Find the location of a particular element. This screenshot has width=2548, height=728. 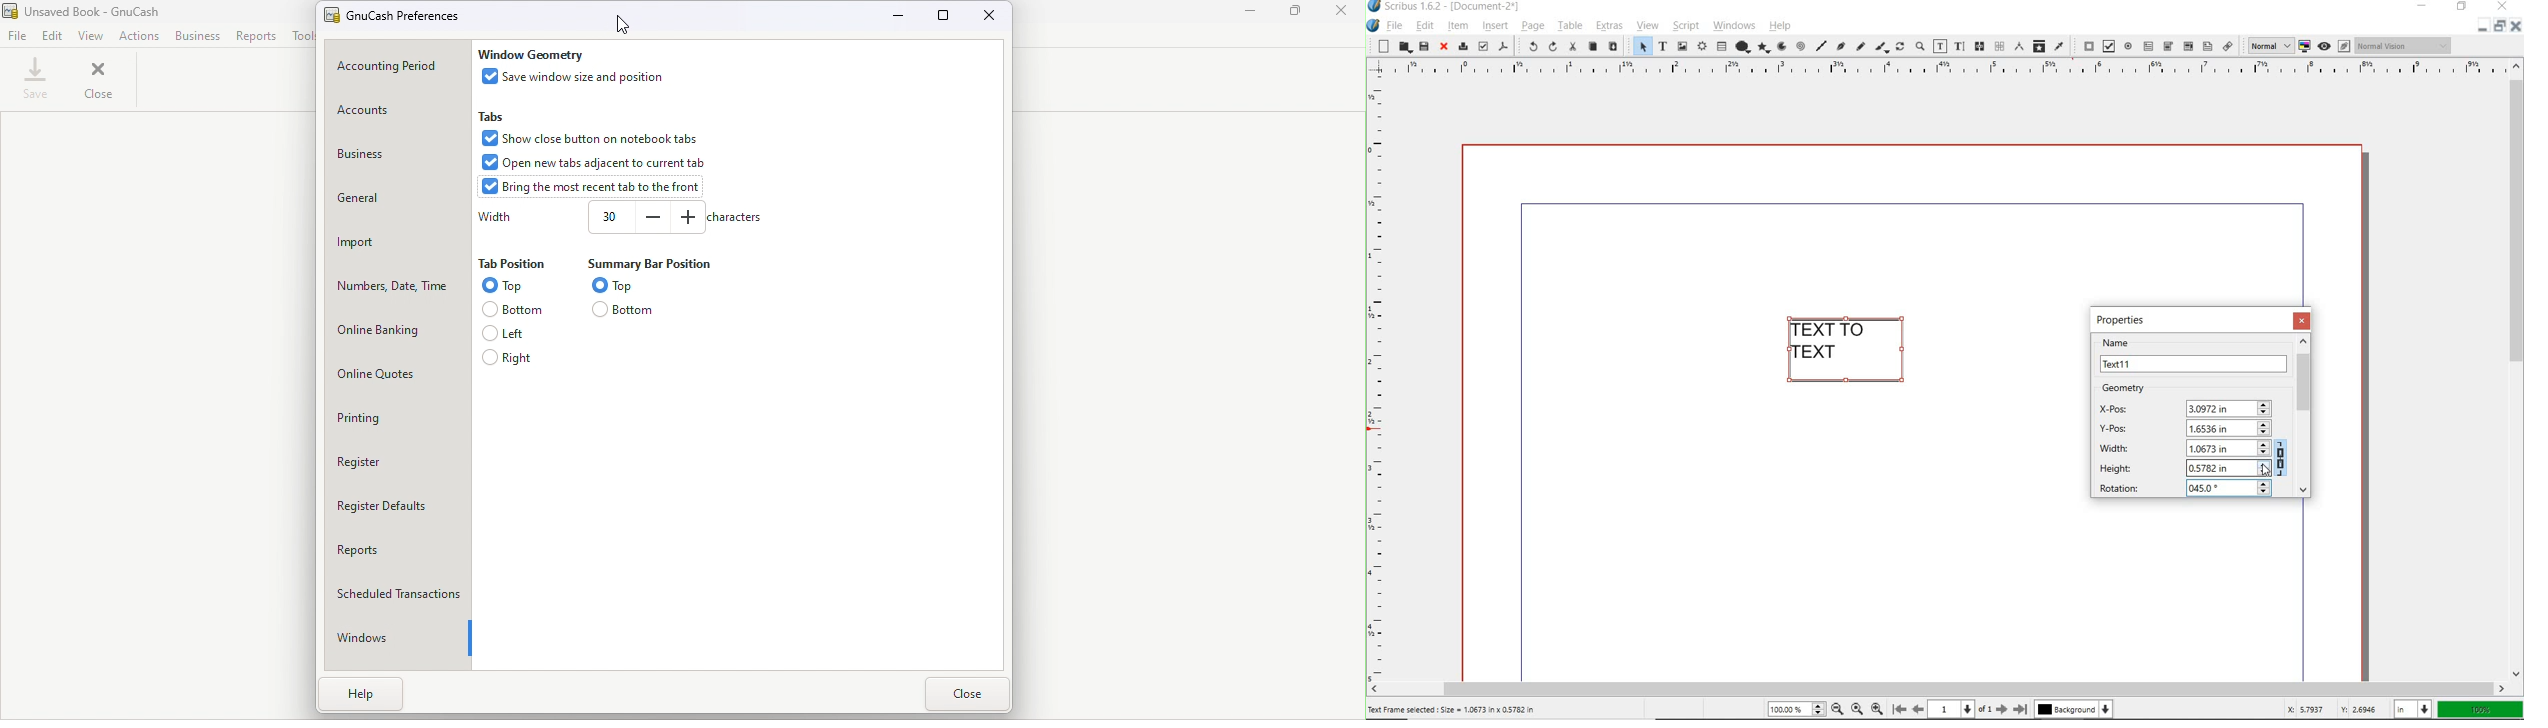

Online Banking is located at coordinates (399, 330).